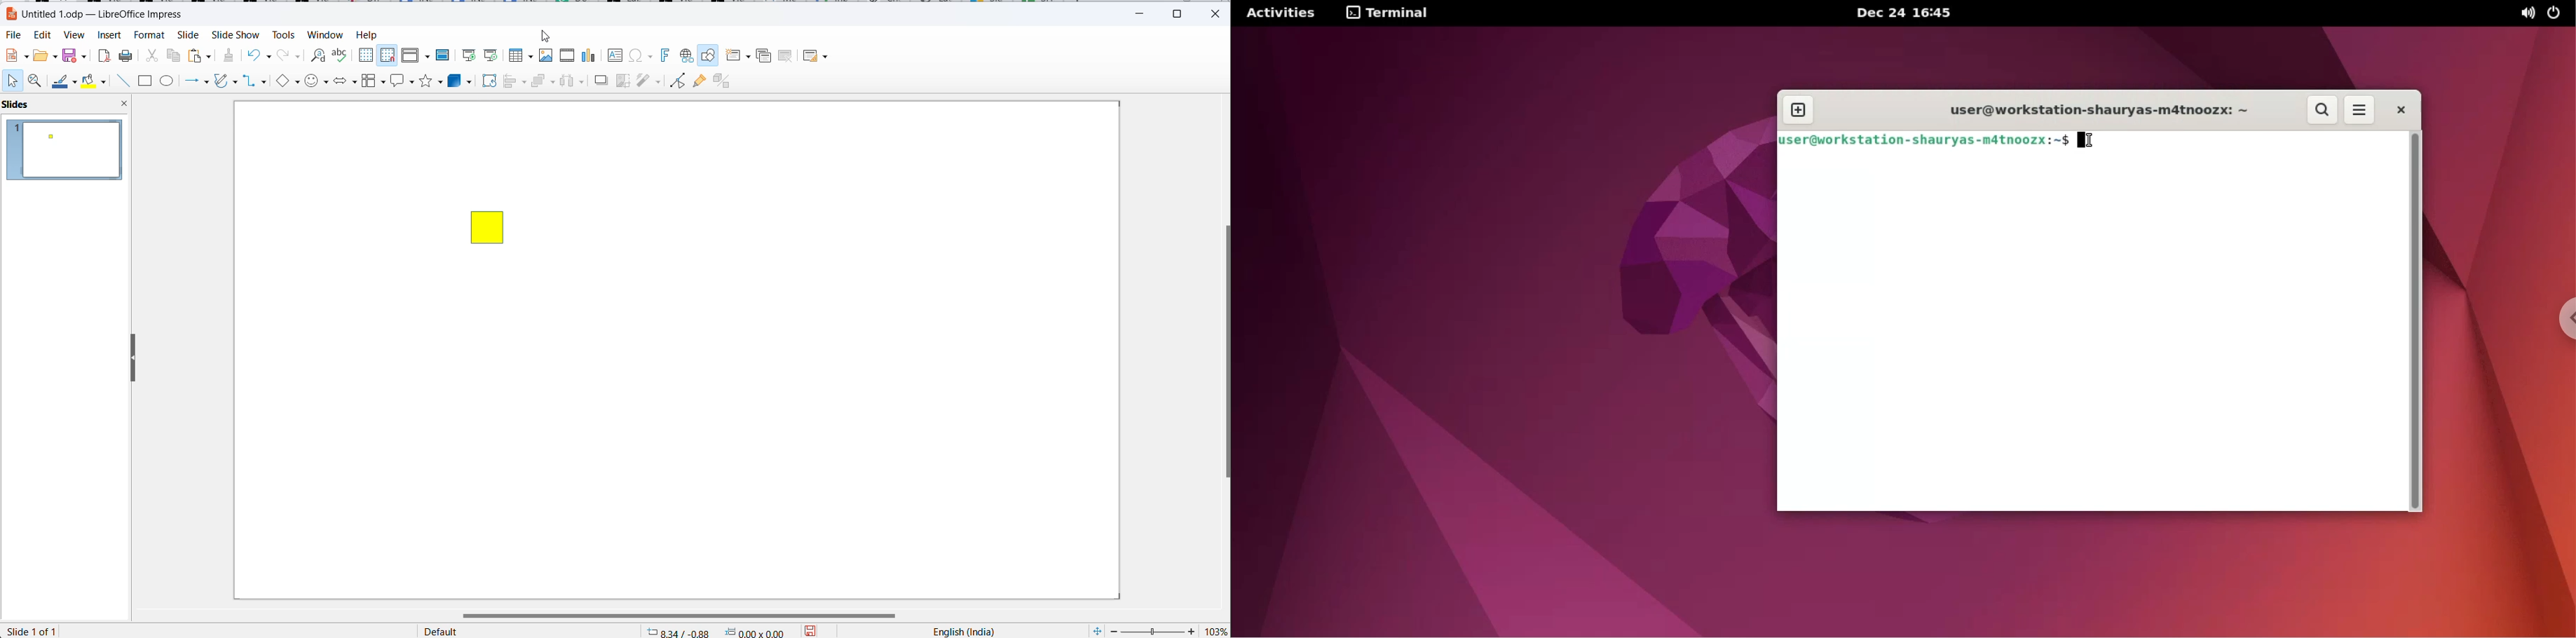  What do you see at coordinates (44, 56) in the screenshot?
I see `fill options` at bounding box center [44, 56].